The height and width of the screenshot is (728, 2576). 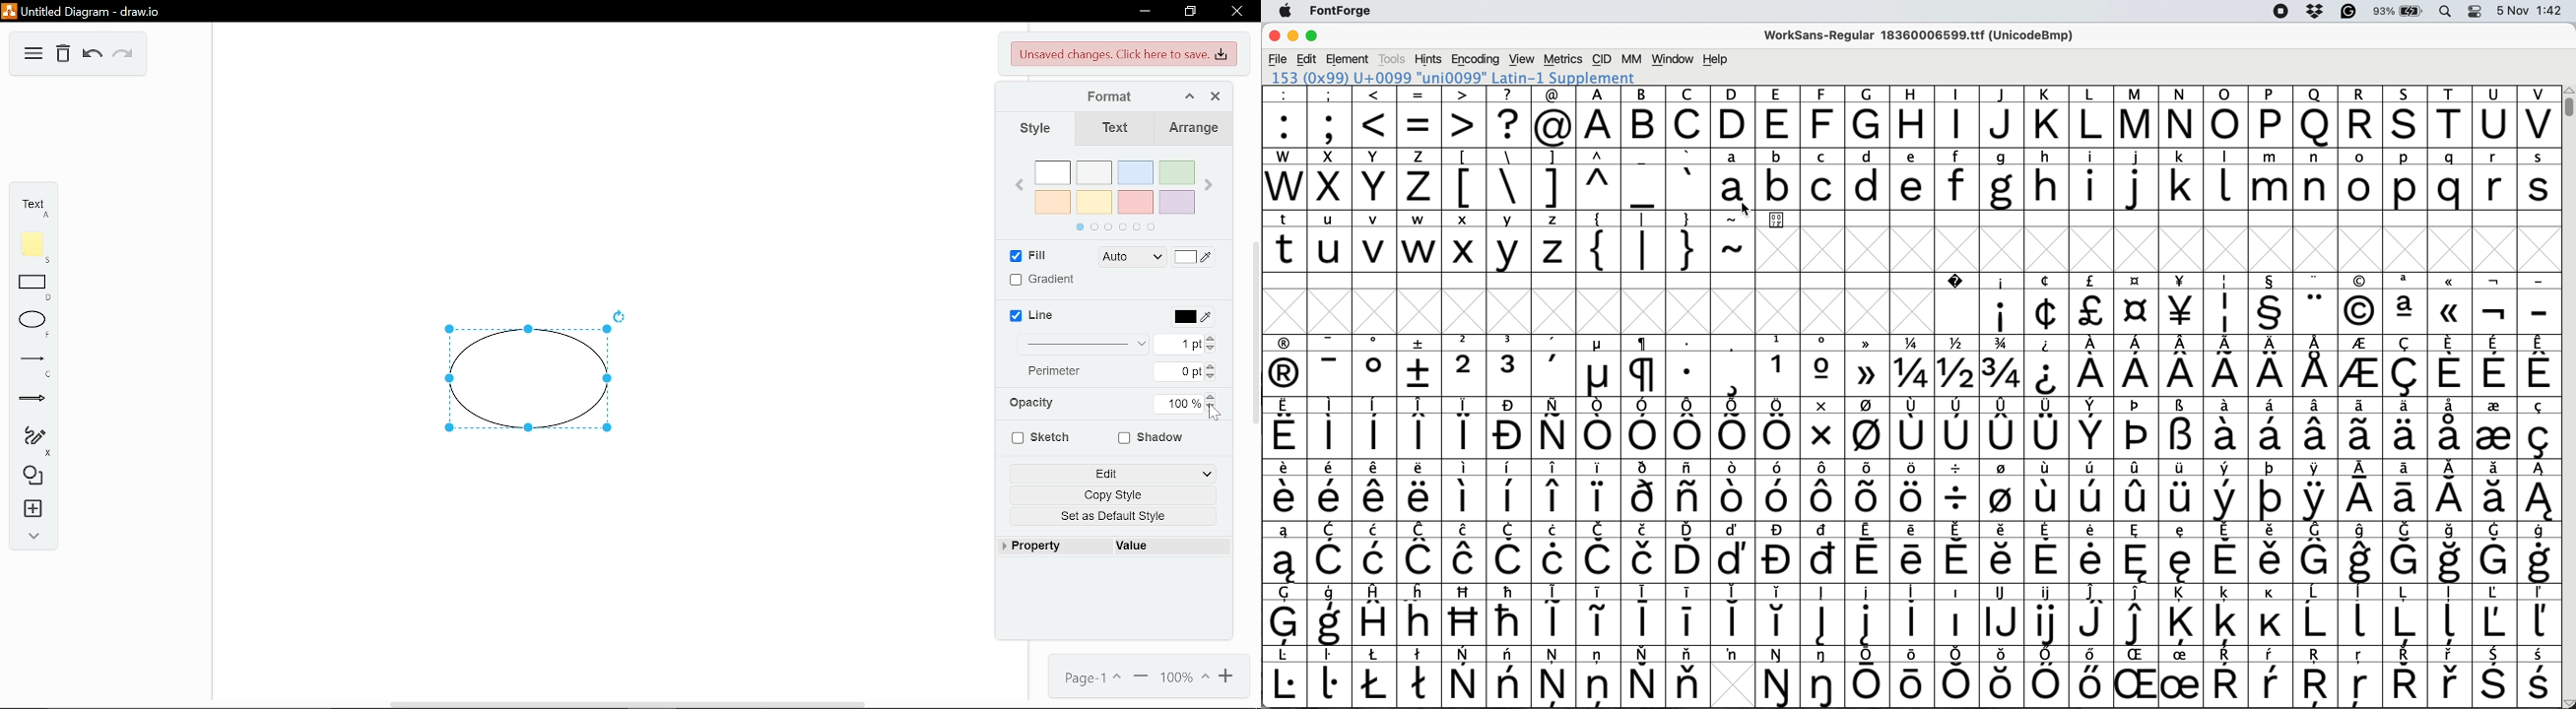 What do you see at coordinates (1420, 427) in the screenshot?
I see `symbol` at bounding box center [1420, 427].